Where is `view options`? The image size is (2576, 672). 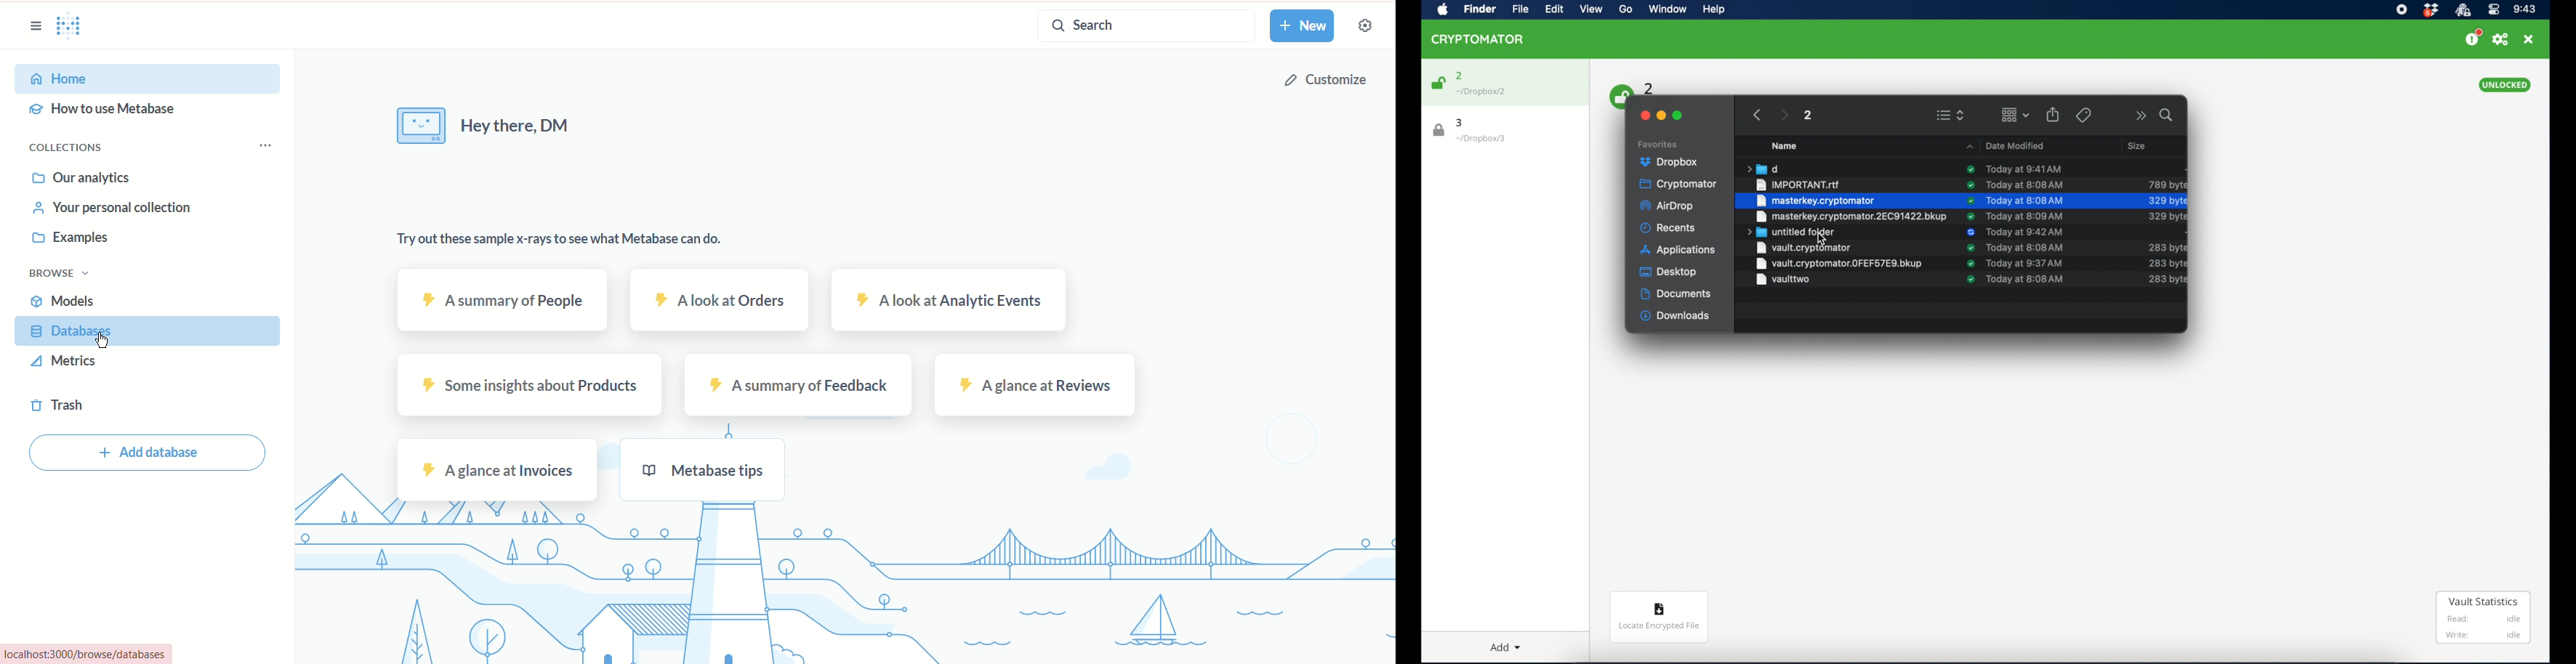
view options is located at coordinates (1950, 115).